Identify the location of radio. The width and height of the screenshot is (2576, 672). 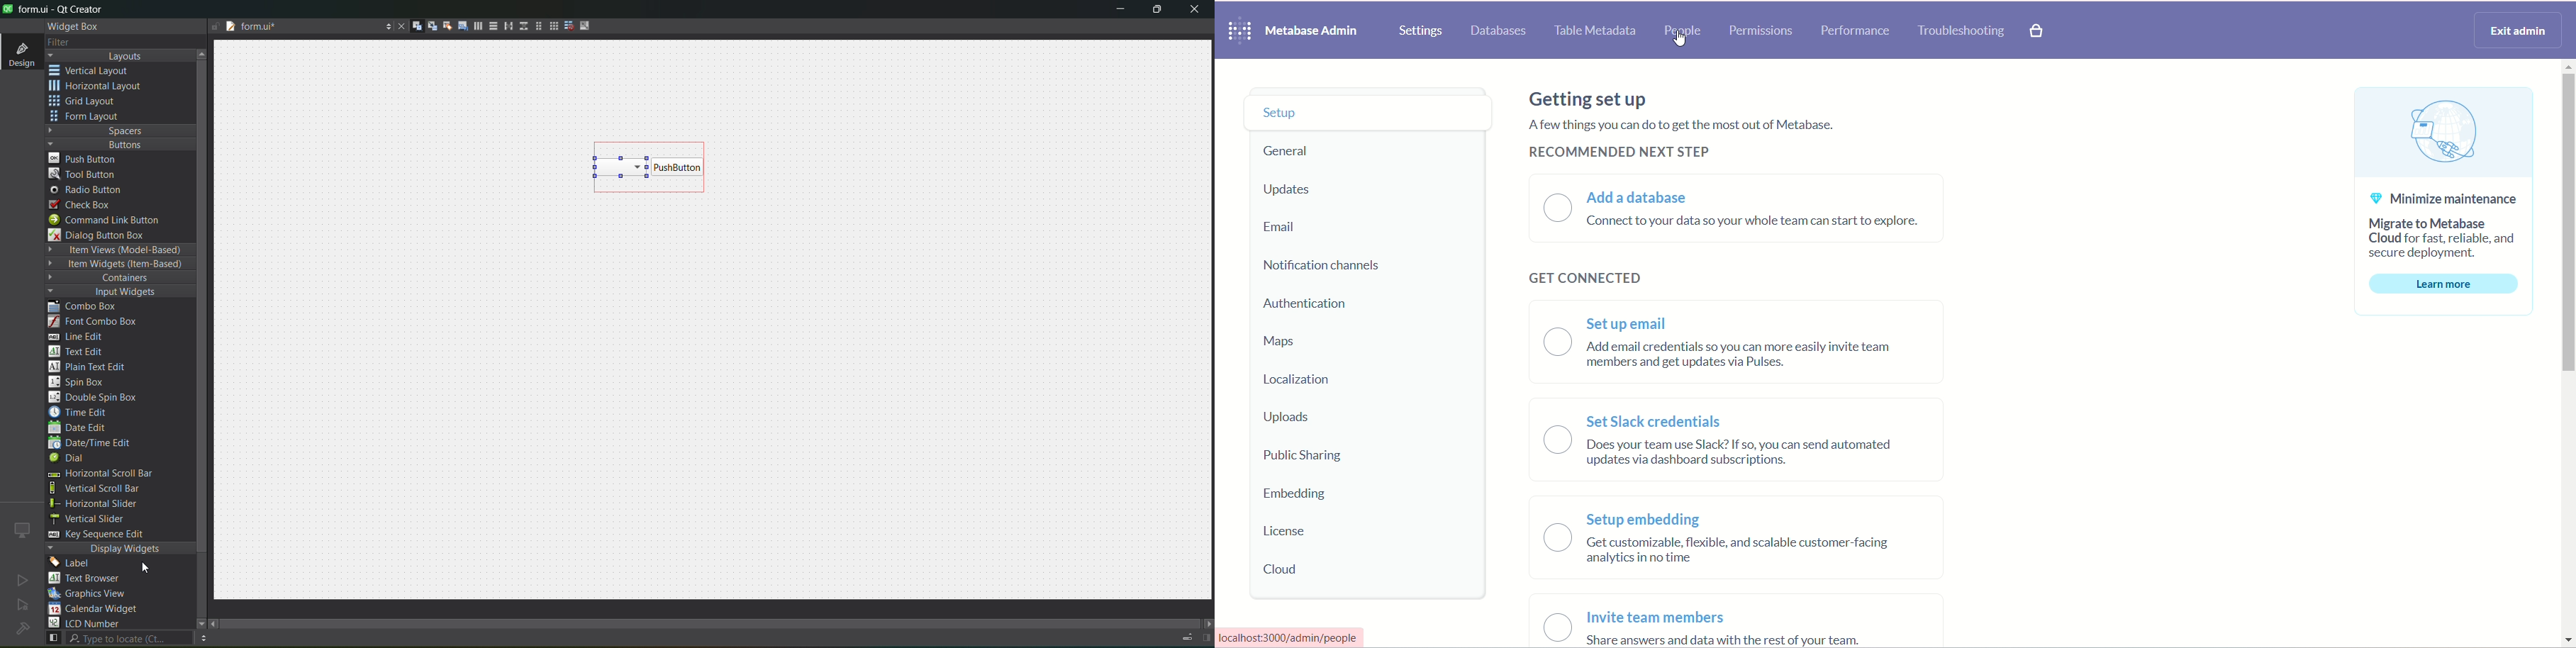
(90, 190).